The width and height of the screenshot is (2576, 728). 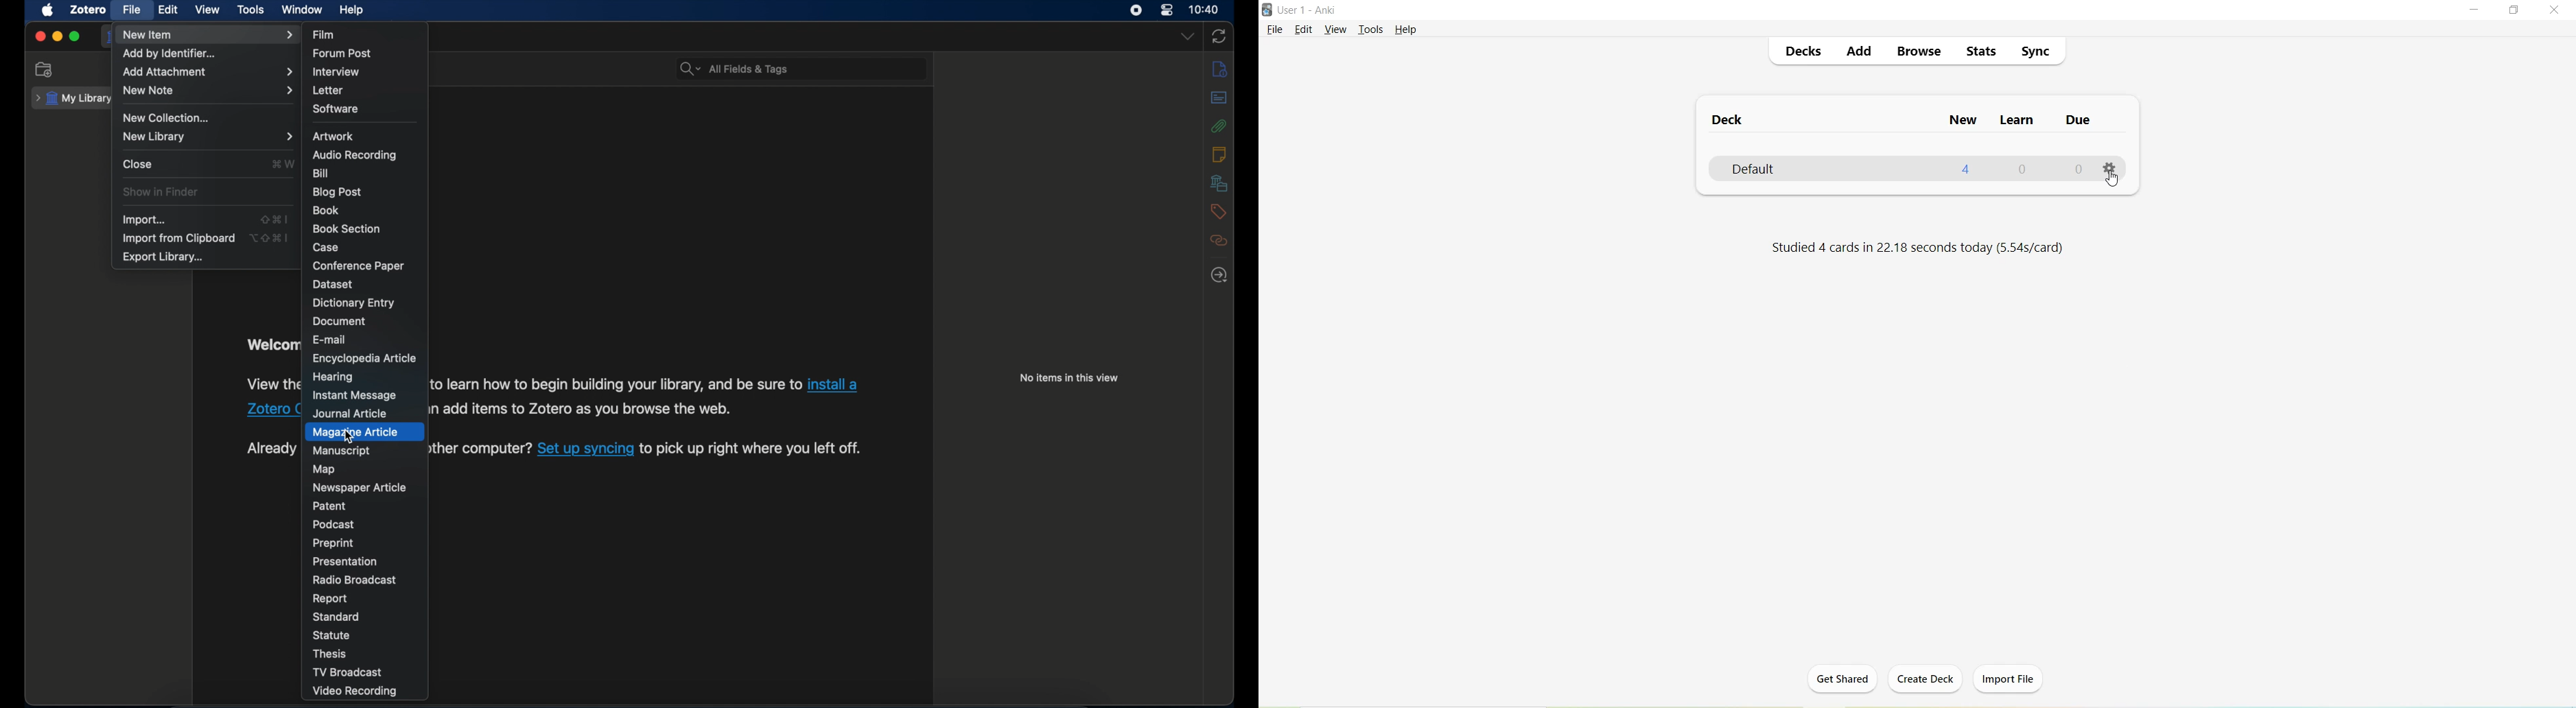 What do you see at coordinates (333, 136) in the screenshot?
I see `artwork` at bounding box center [333, 136].